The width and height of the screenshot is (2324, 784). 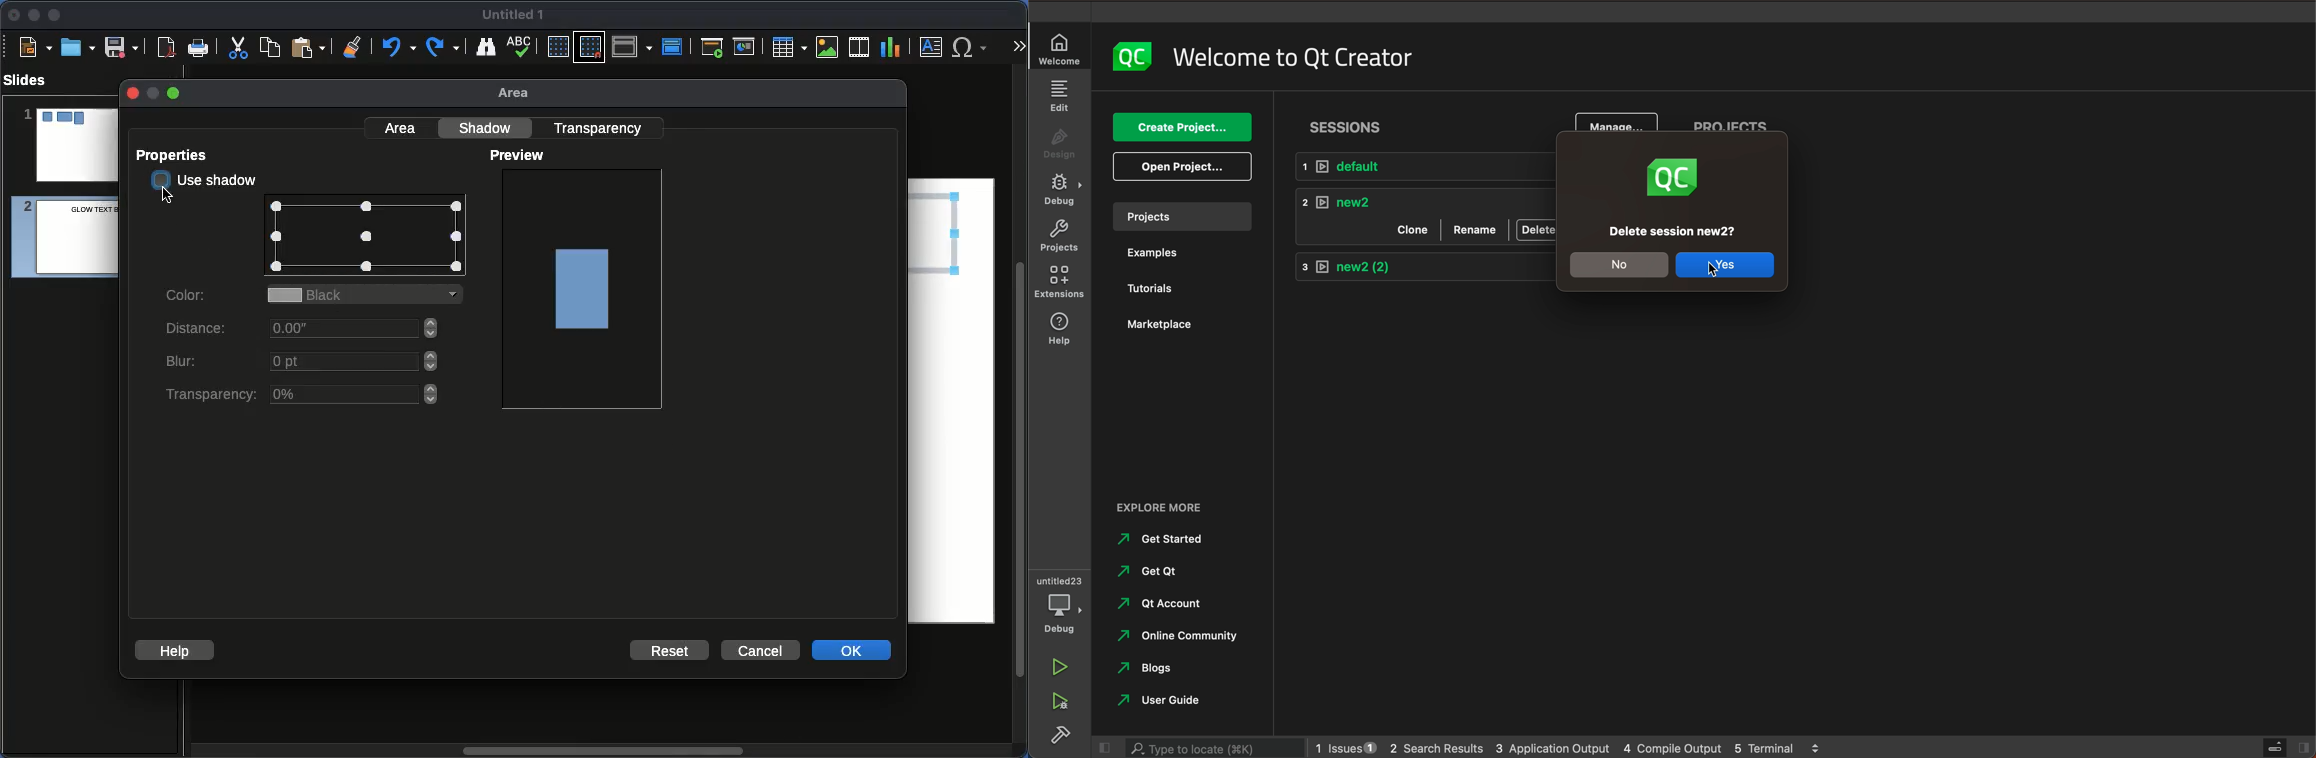 I want to click on projects, so click(x=1732, y=129).